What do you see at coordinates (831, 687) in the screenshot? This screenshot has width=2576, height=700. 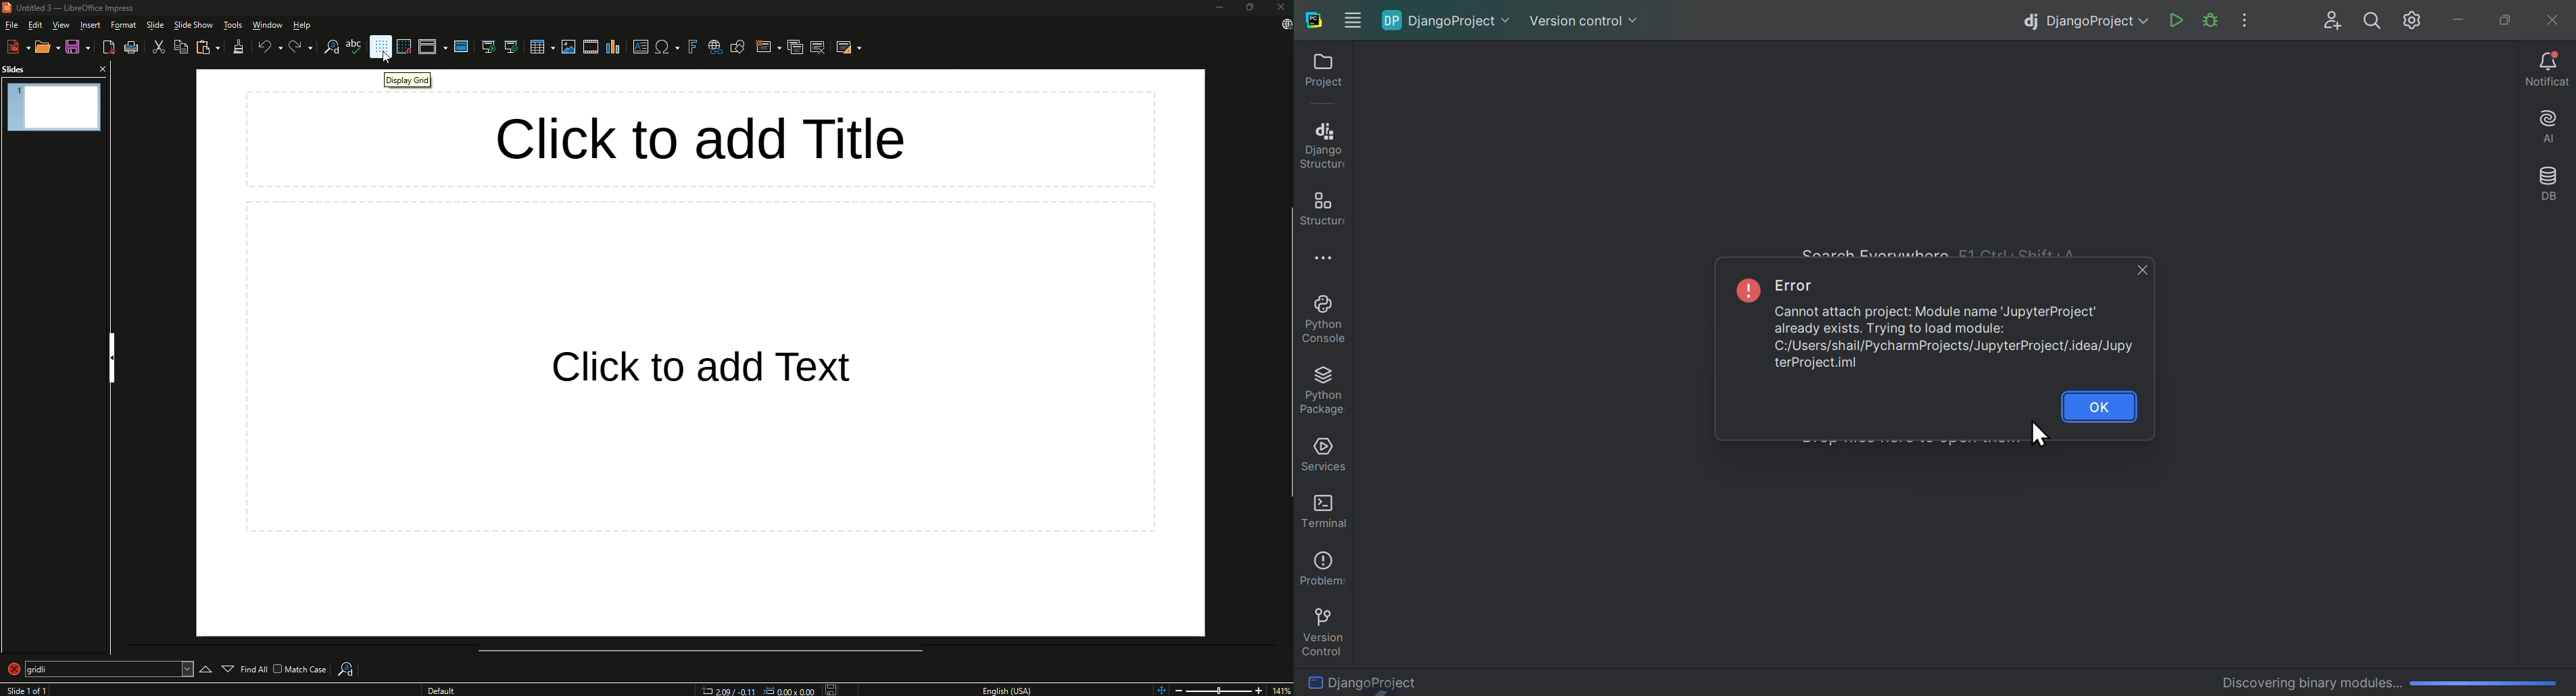 I see `No modifications made` at bounding box center [831, 687].